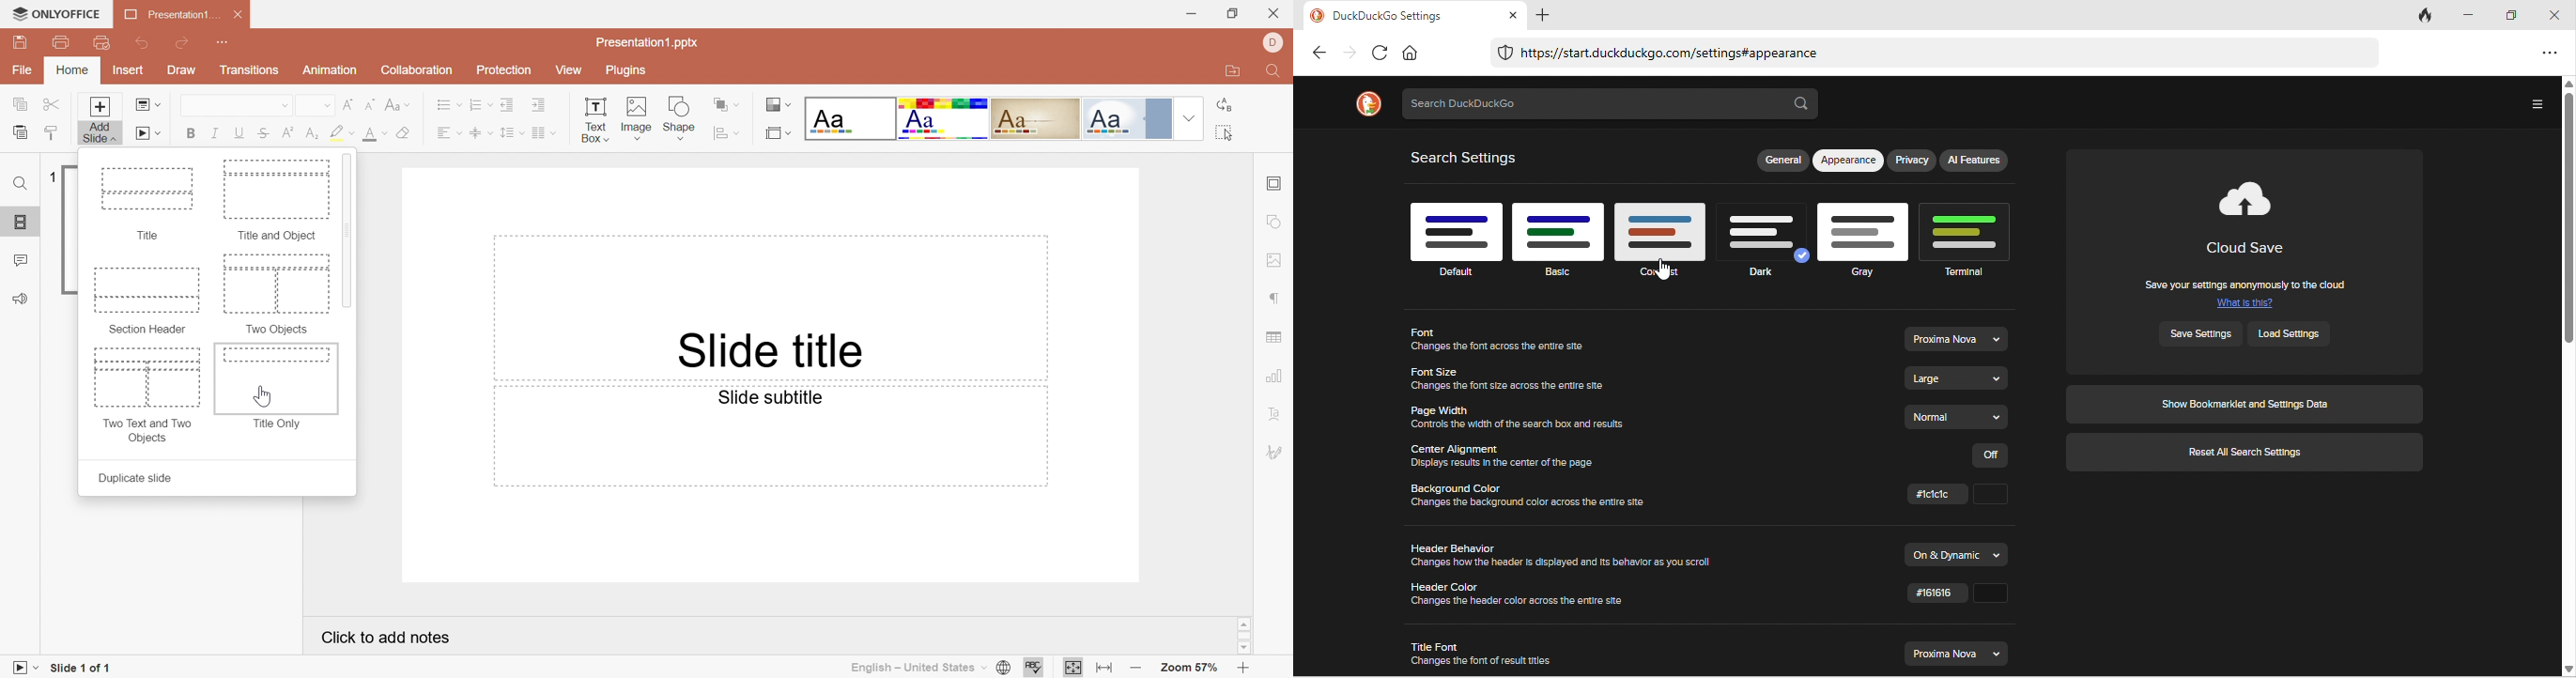  What do you see at coordinates (149, 299) in the screenshot?
I see `Section Header` at bounding box center [149, 299].